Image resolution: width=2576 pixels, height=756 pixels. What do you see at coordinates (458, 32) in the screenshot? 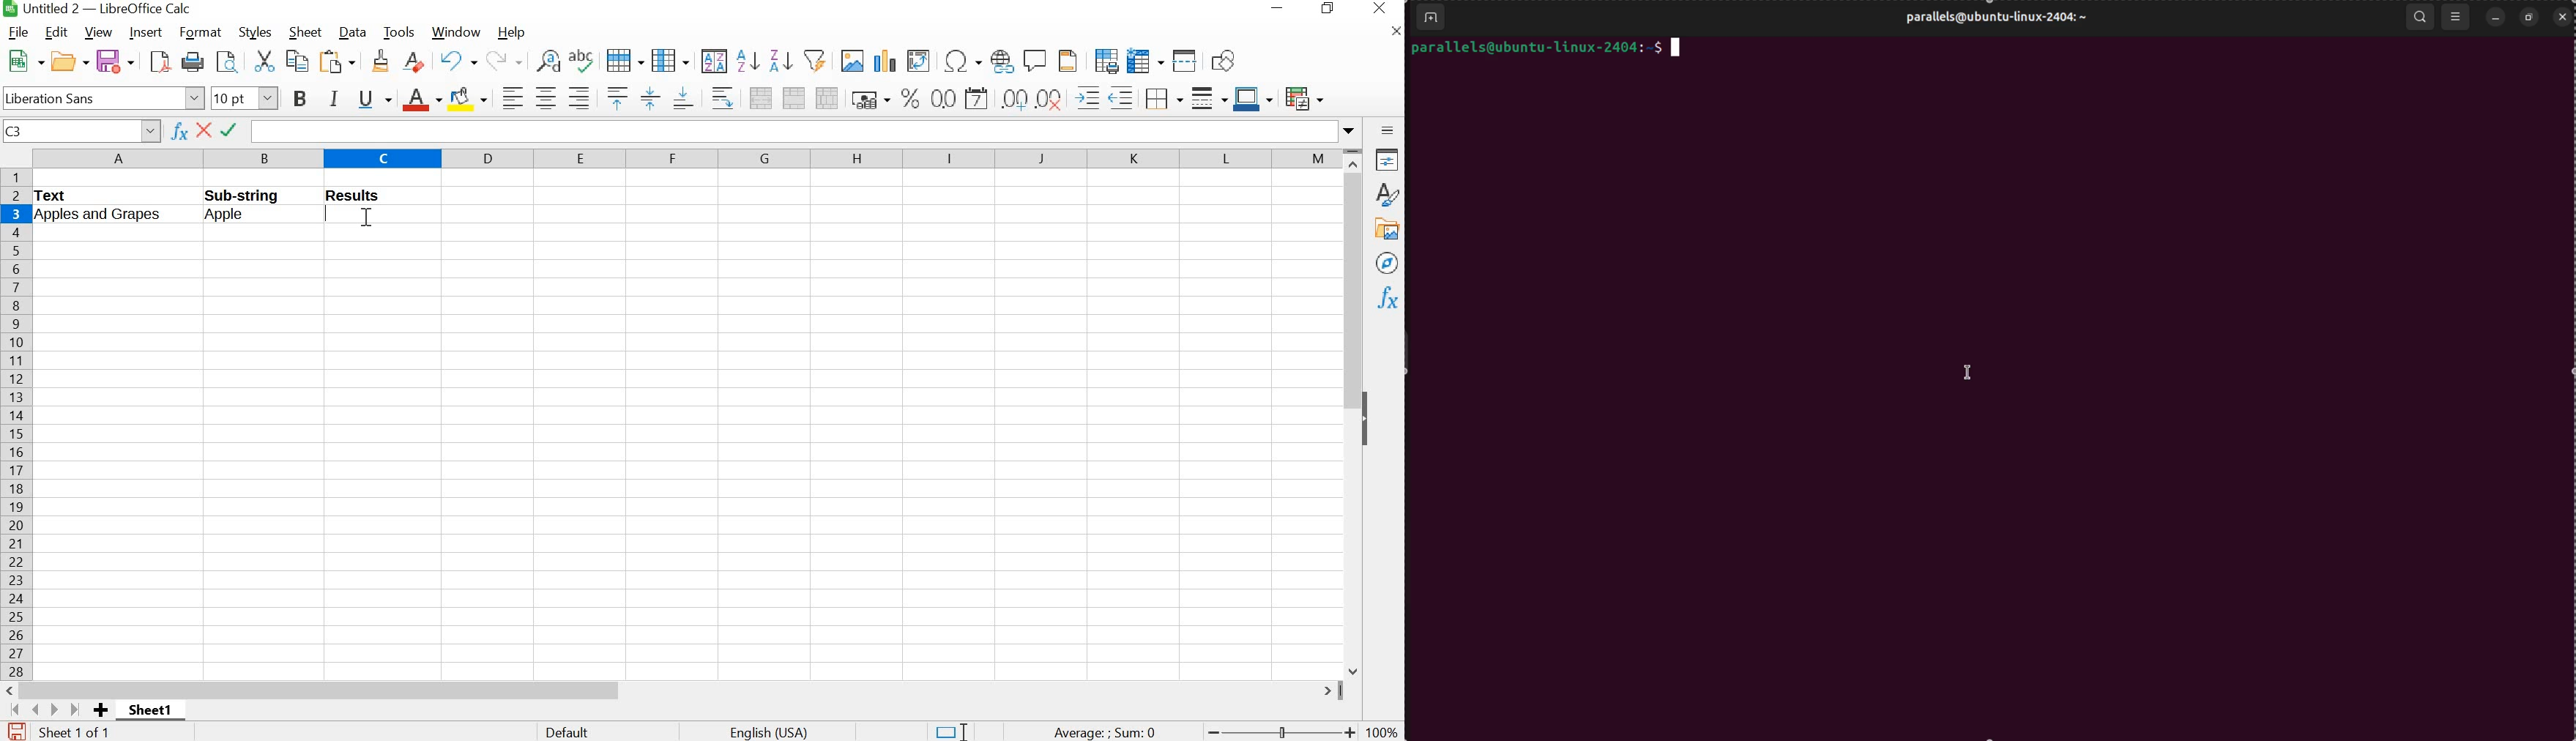
I see `window` at bounding box center [458, 32].